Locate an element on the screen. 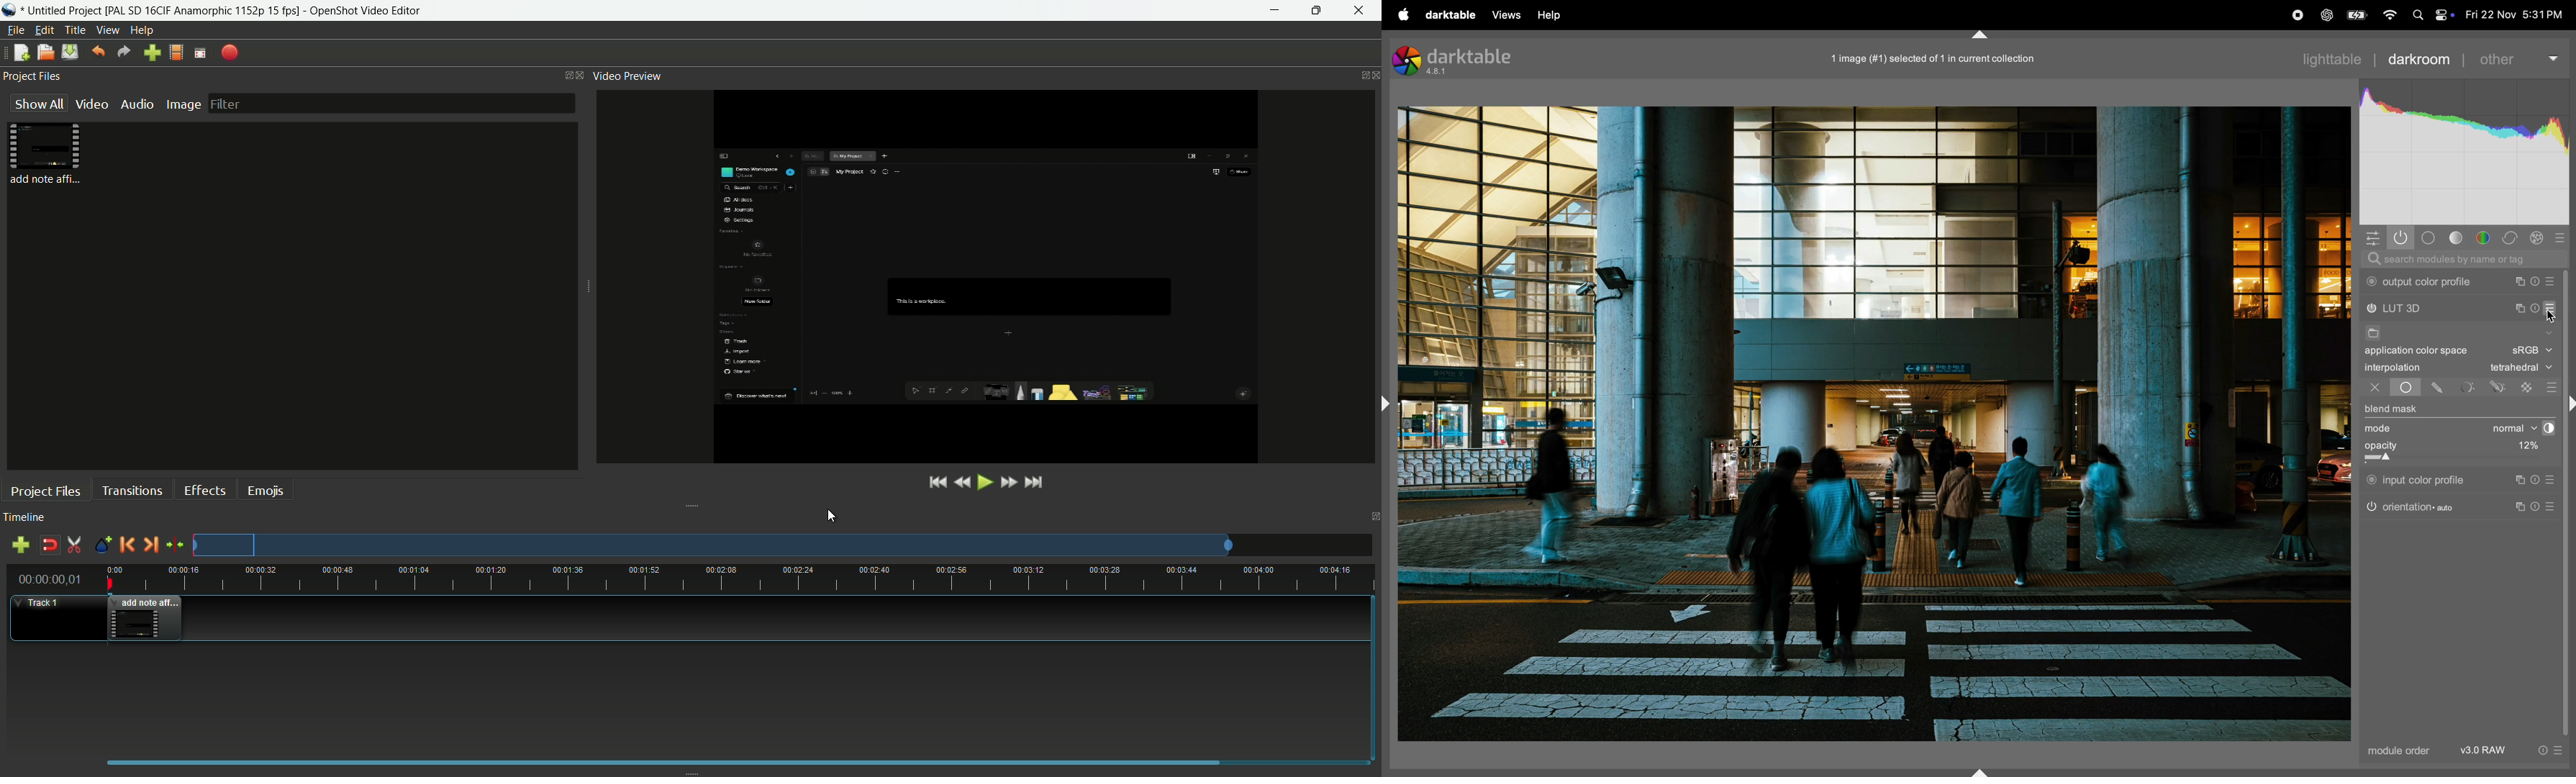 The image size is (2576, 784). project file is located at coordinates (48, 153).